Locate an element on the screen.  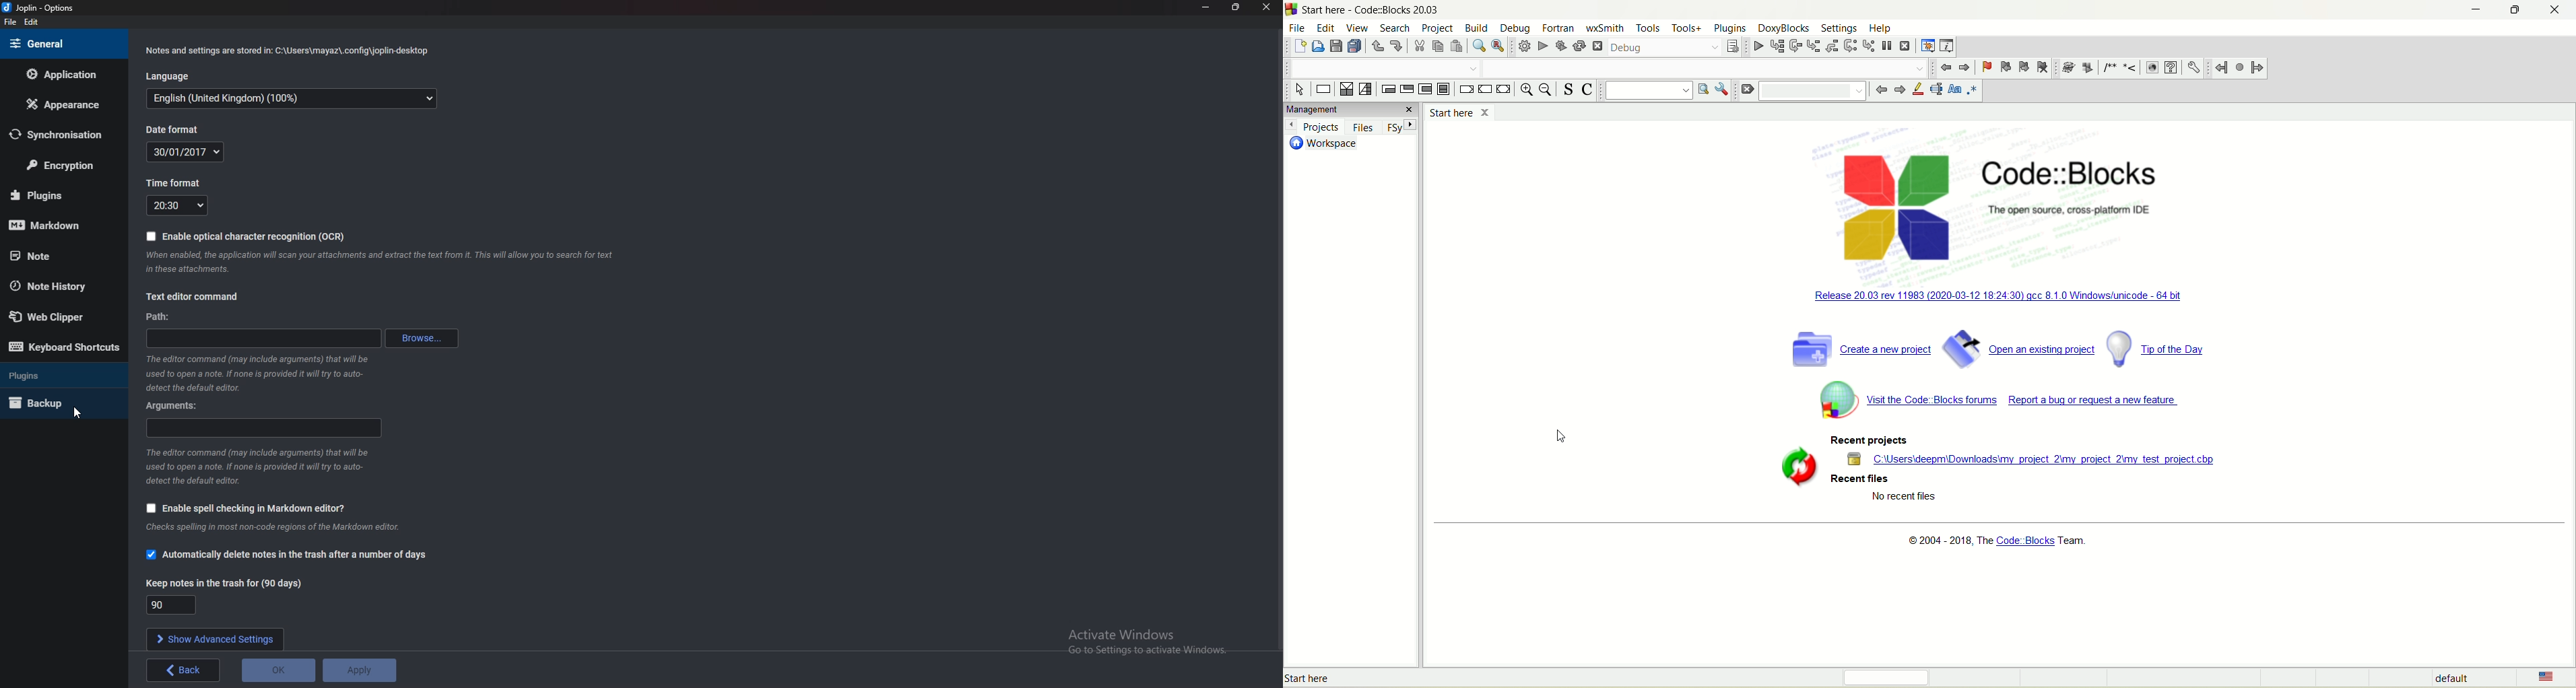
Info on notes and settings is located at coordinates (289, 51).